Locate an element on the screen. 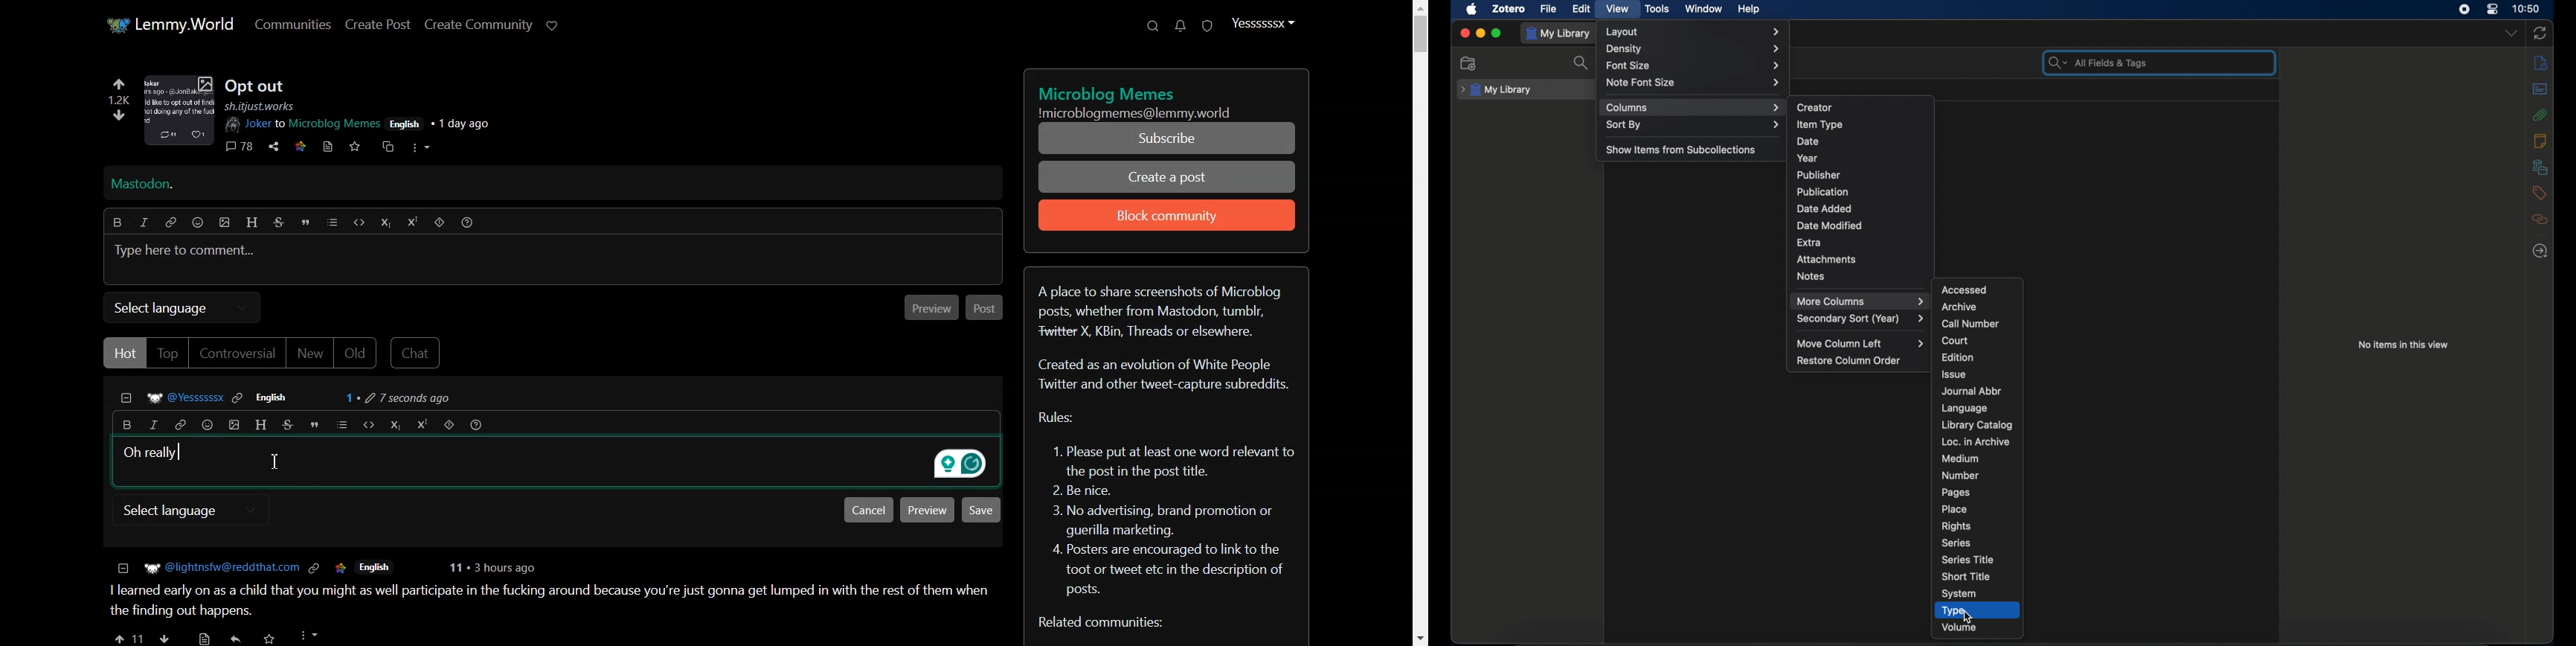  language is located at coordinates (1966, 407).